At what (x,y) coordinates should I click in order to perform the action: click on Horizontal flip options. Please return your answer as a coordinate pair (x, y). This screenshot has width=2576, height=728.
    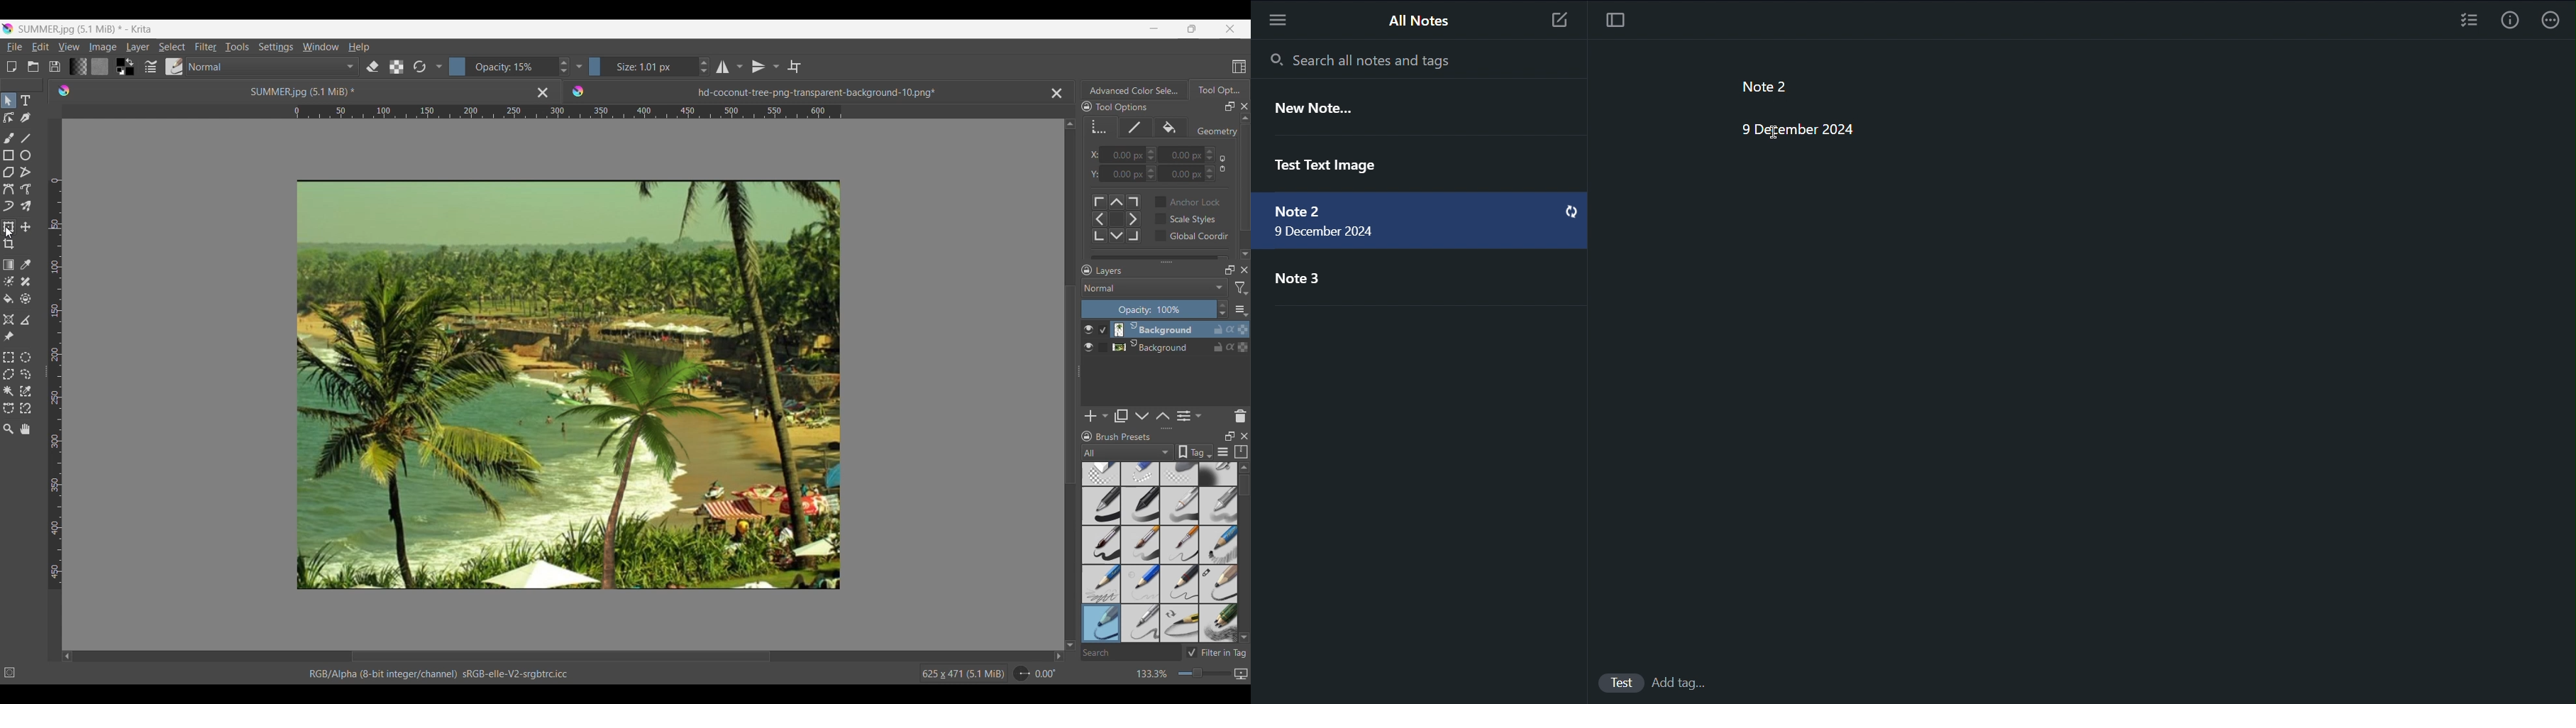
    Looking at the image, I should click on (723, 66).